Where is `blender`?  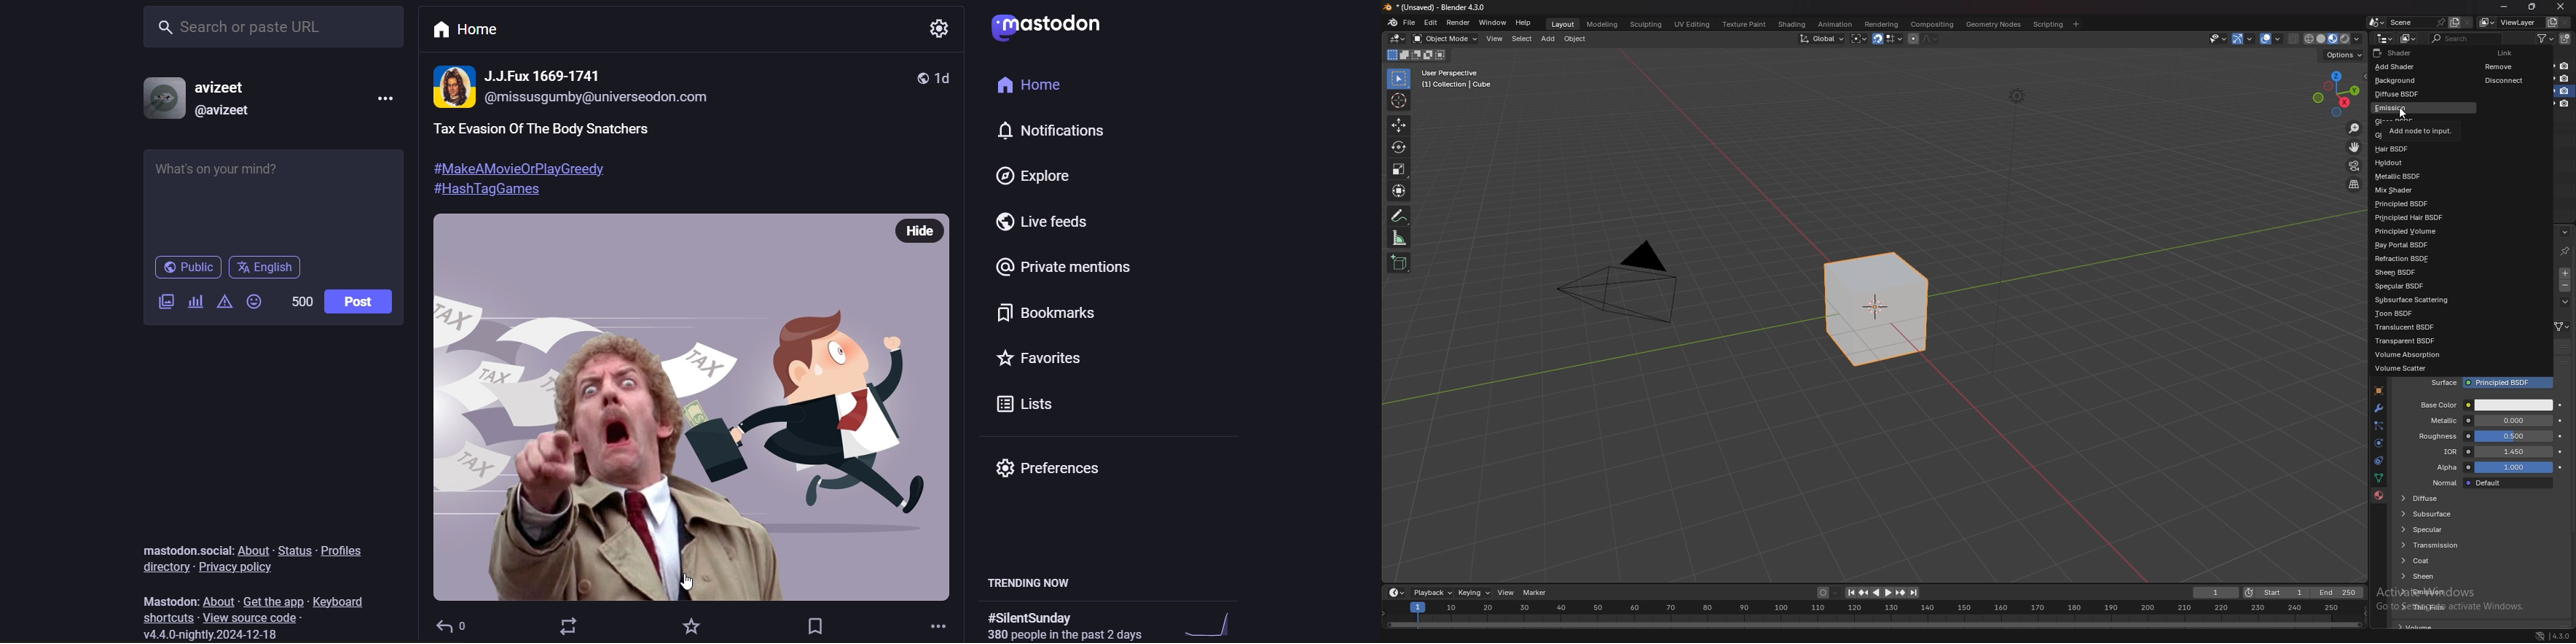
blender is located at coordinates (1393, 22).